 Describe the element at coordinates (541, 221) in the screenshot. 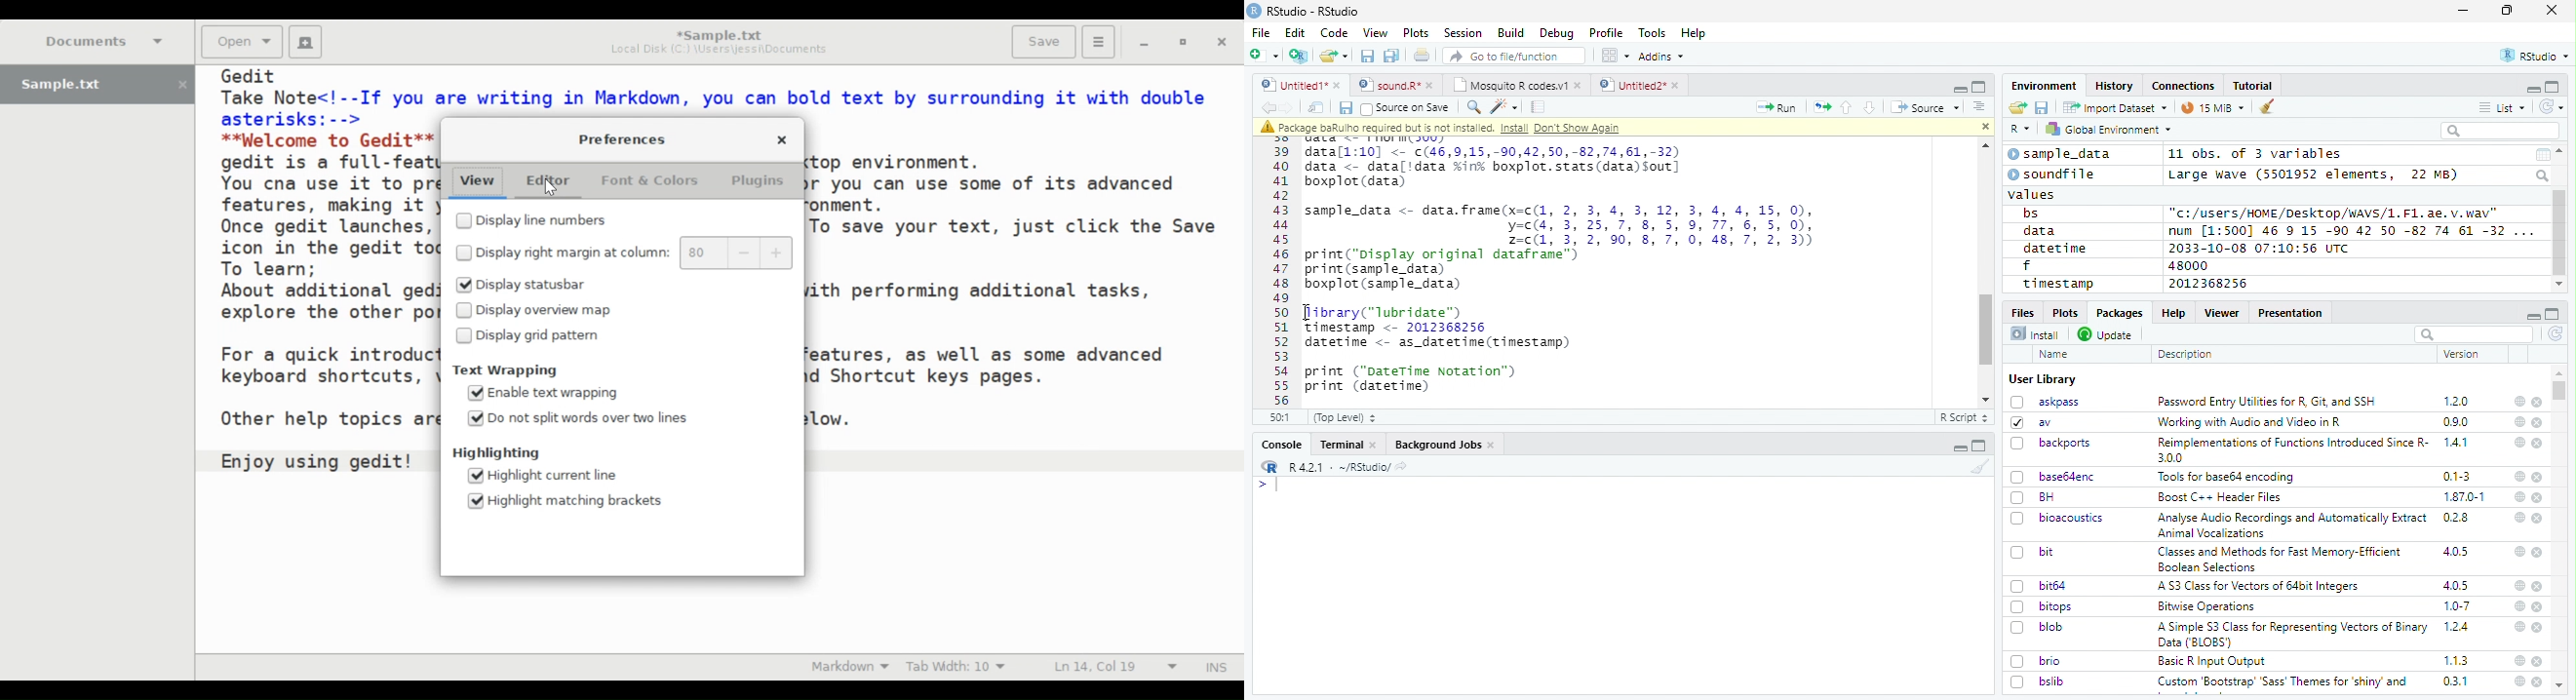

I see `(un)select line numbers` at that location.